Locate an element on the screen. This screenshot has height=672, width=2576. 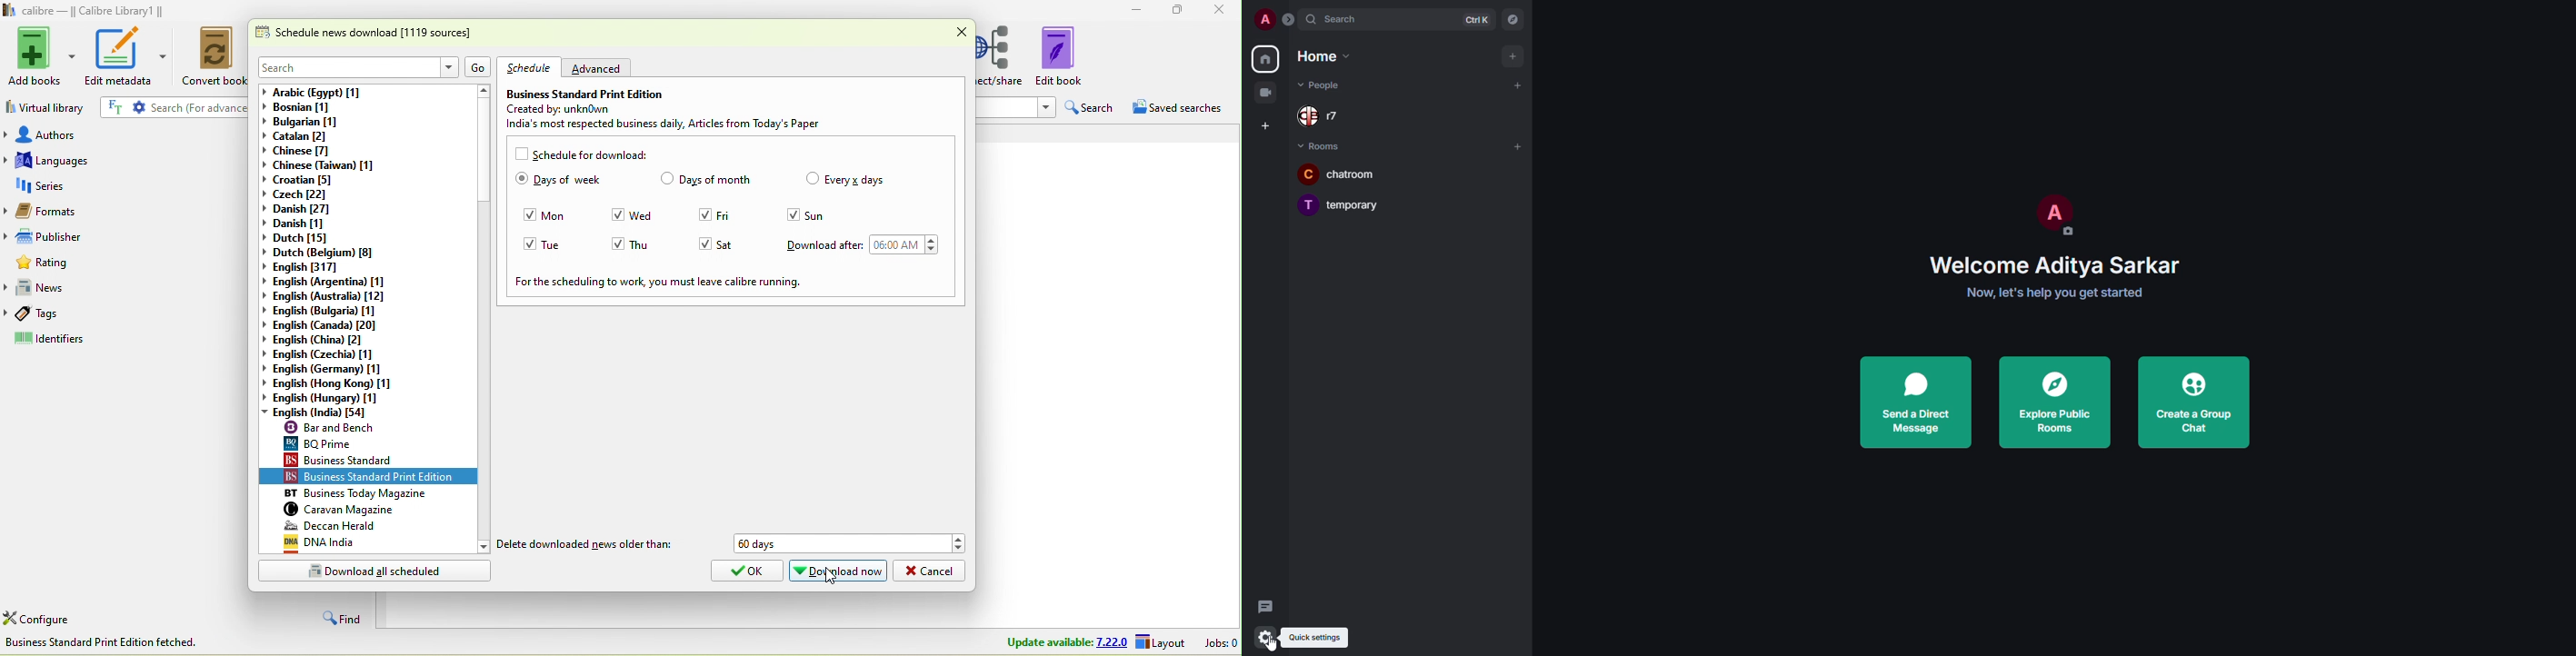
czech[22] is located at coordinates (302, 194).